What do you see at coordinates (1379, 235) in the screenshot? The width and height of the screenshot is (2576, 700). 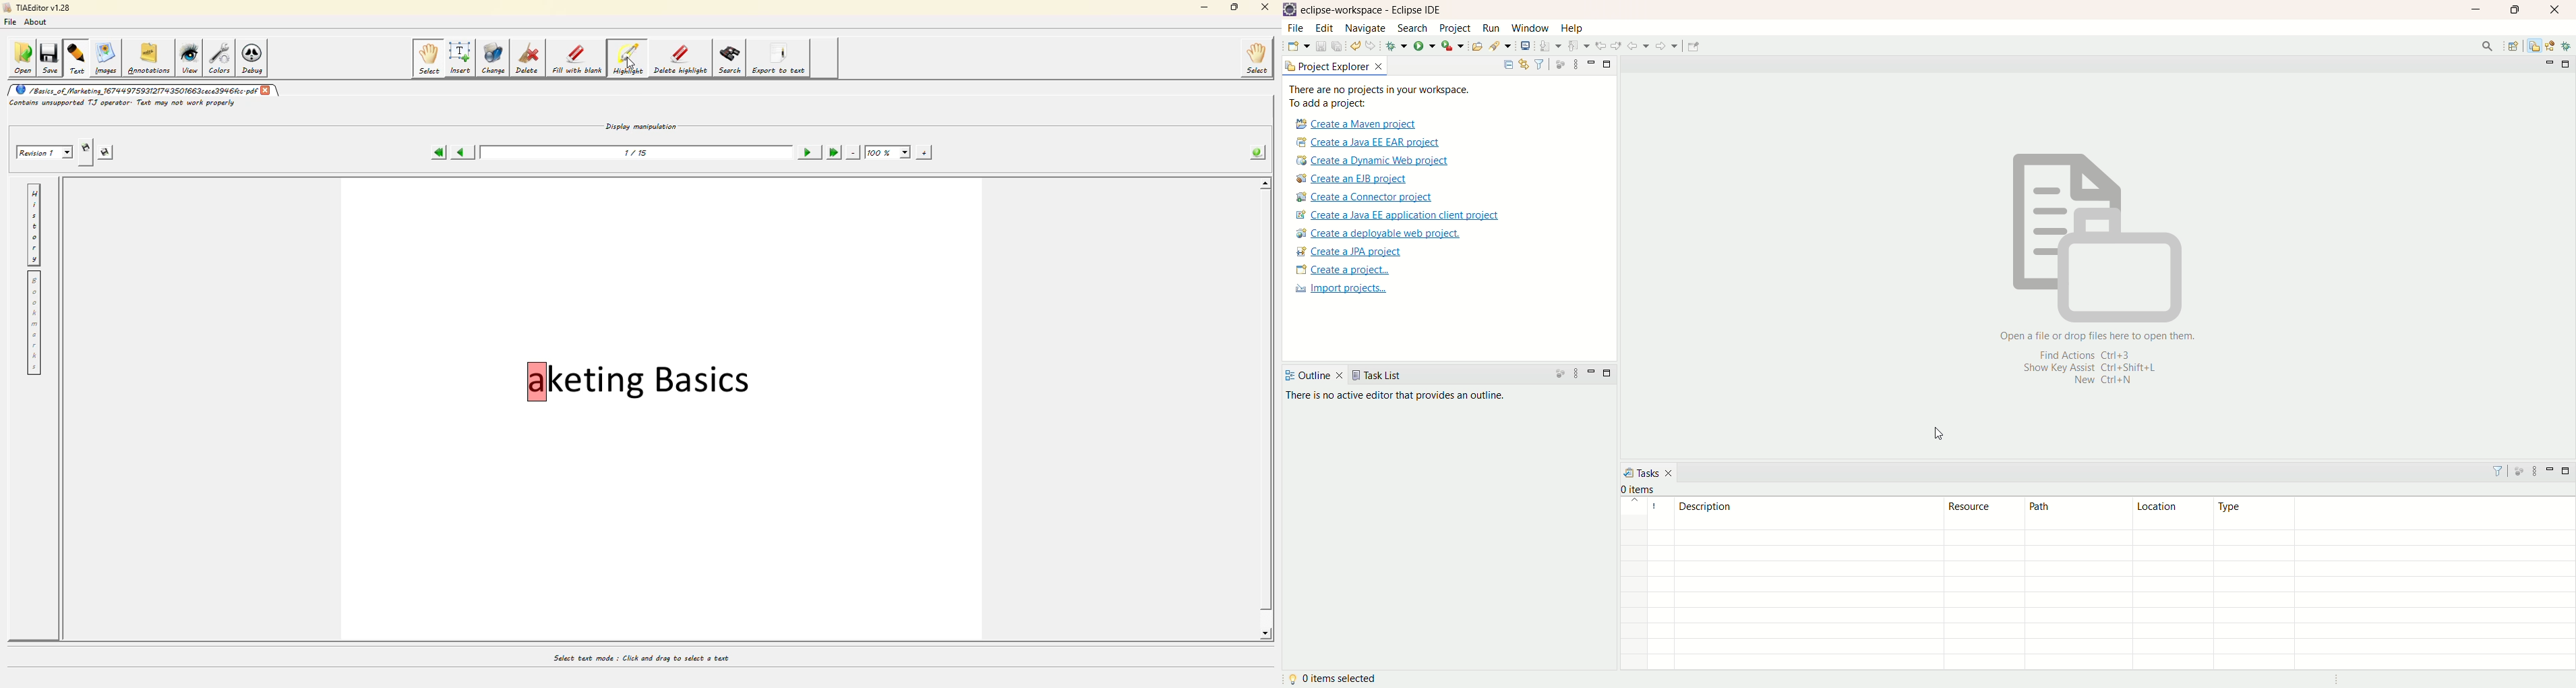 I see `create a deployable web project` at bounding box center [1379, 235].